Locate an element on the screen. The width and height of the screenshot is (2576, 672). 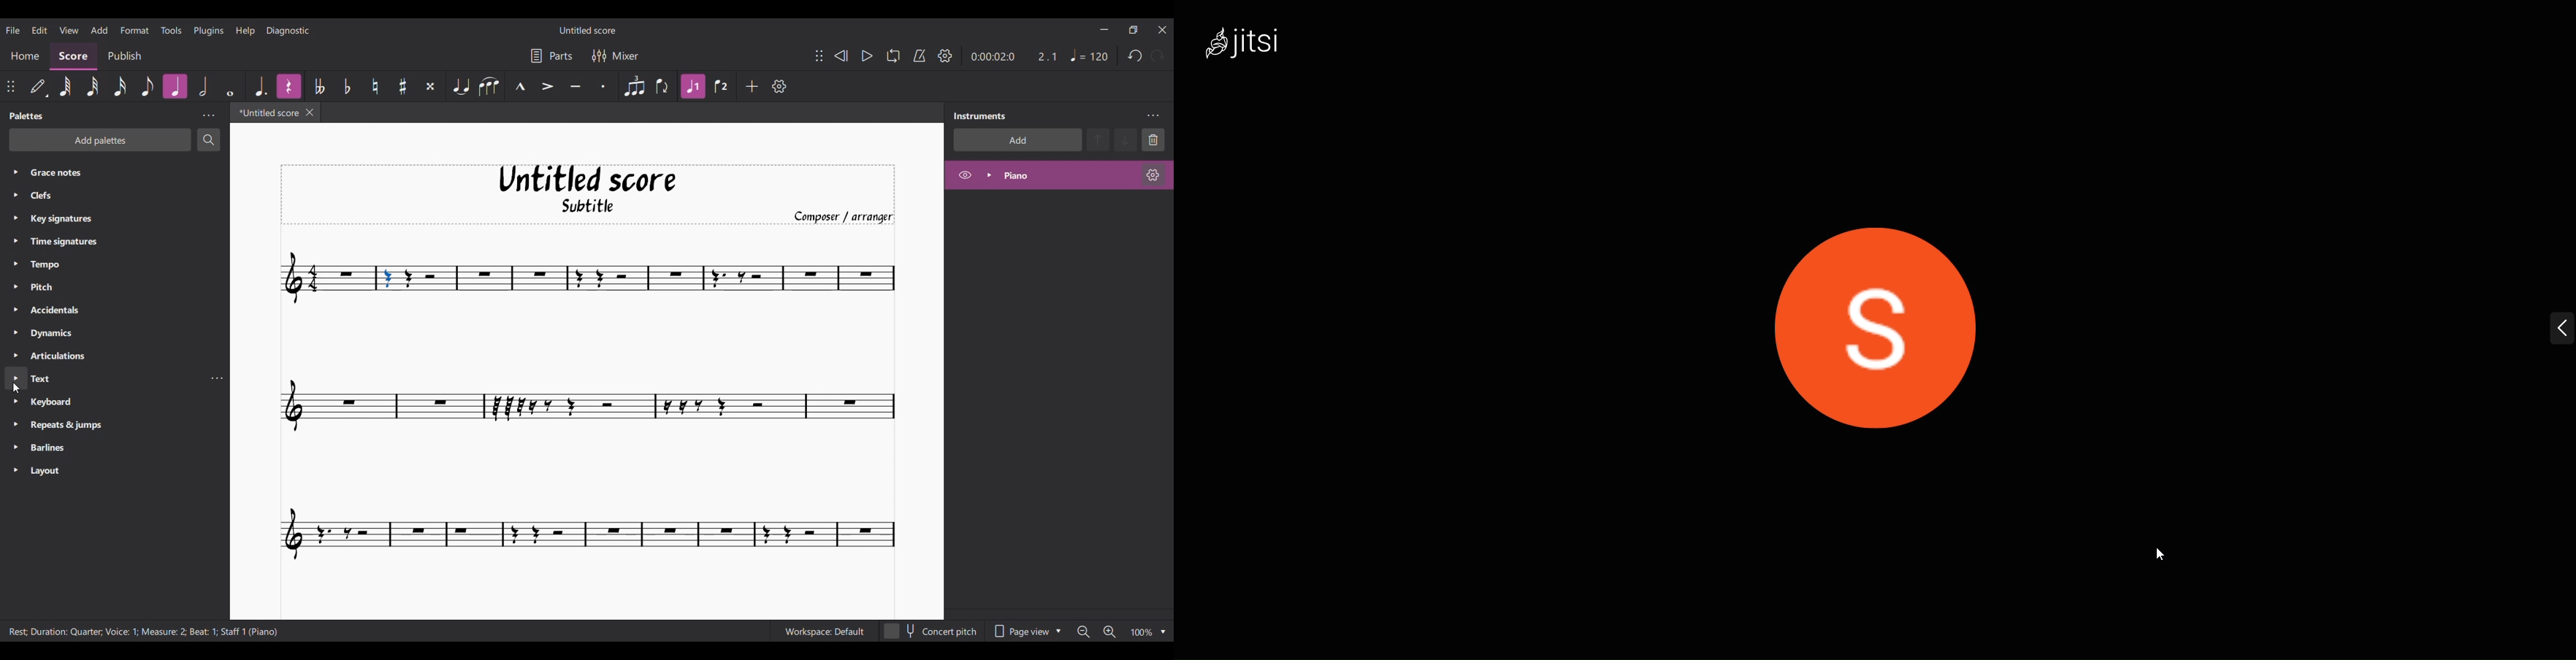
Parts is located at coordinates (551, 56).